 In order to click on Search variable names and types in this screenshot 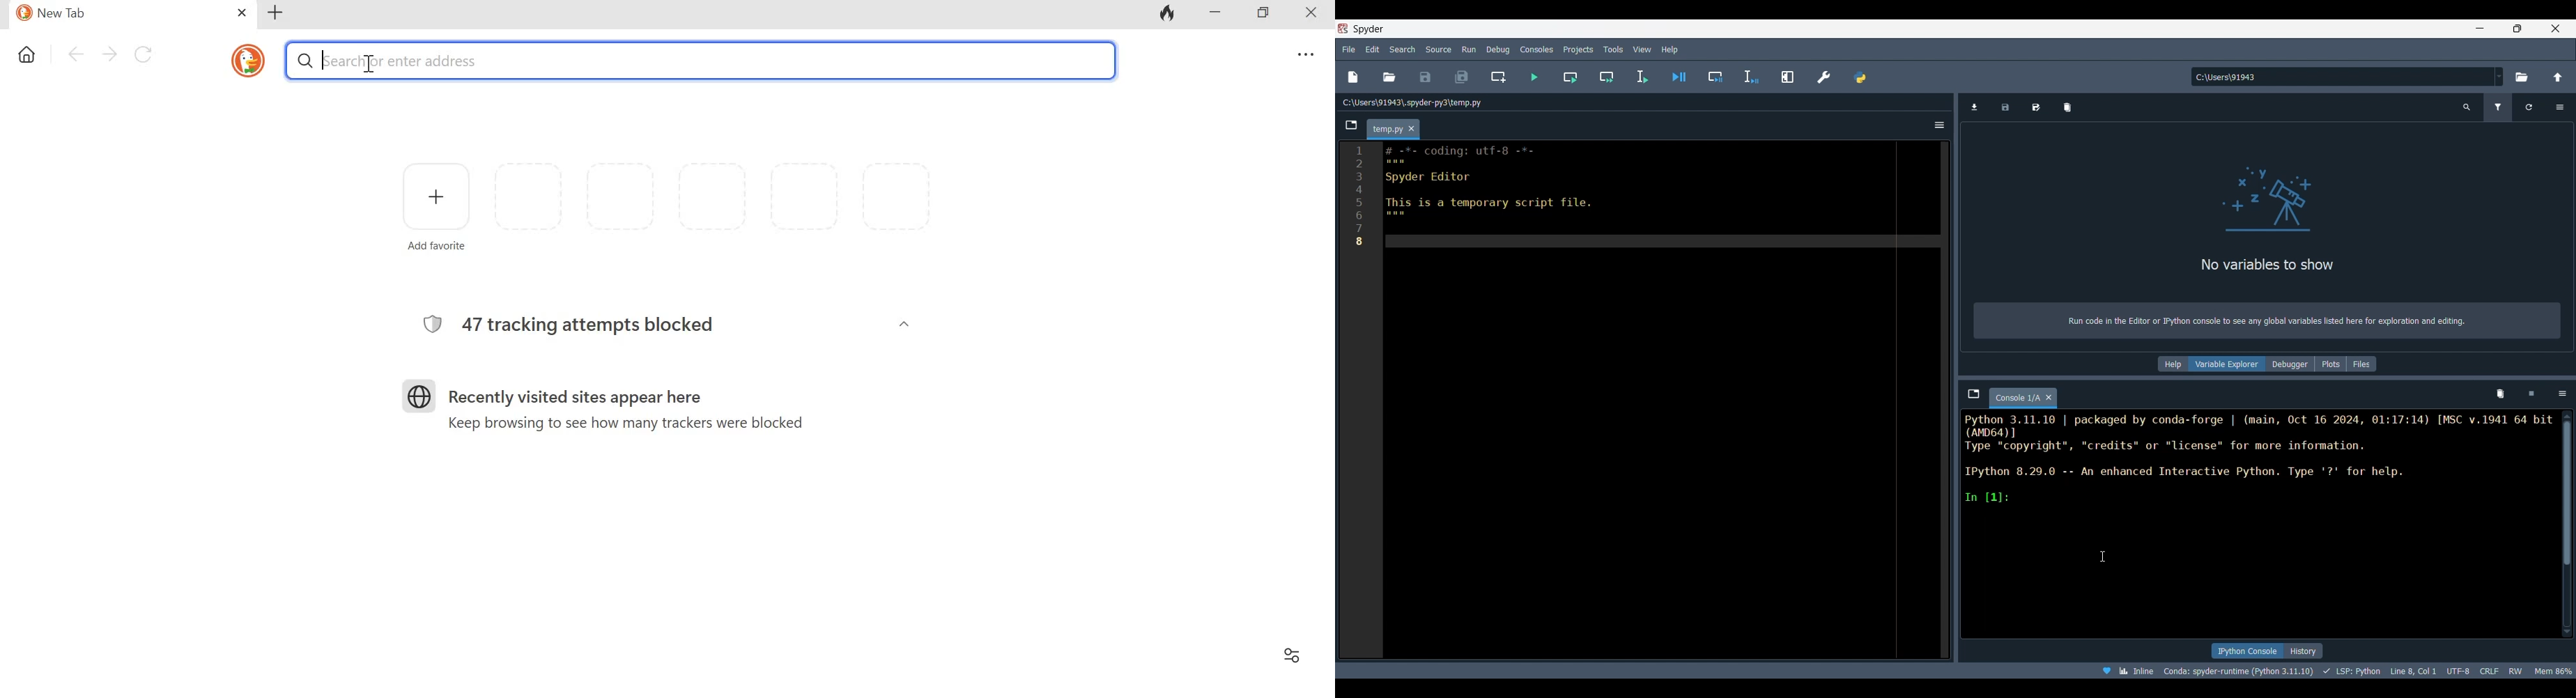, I will do `click(2468, 107)`.